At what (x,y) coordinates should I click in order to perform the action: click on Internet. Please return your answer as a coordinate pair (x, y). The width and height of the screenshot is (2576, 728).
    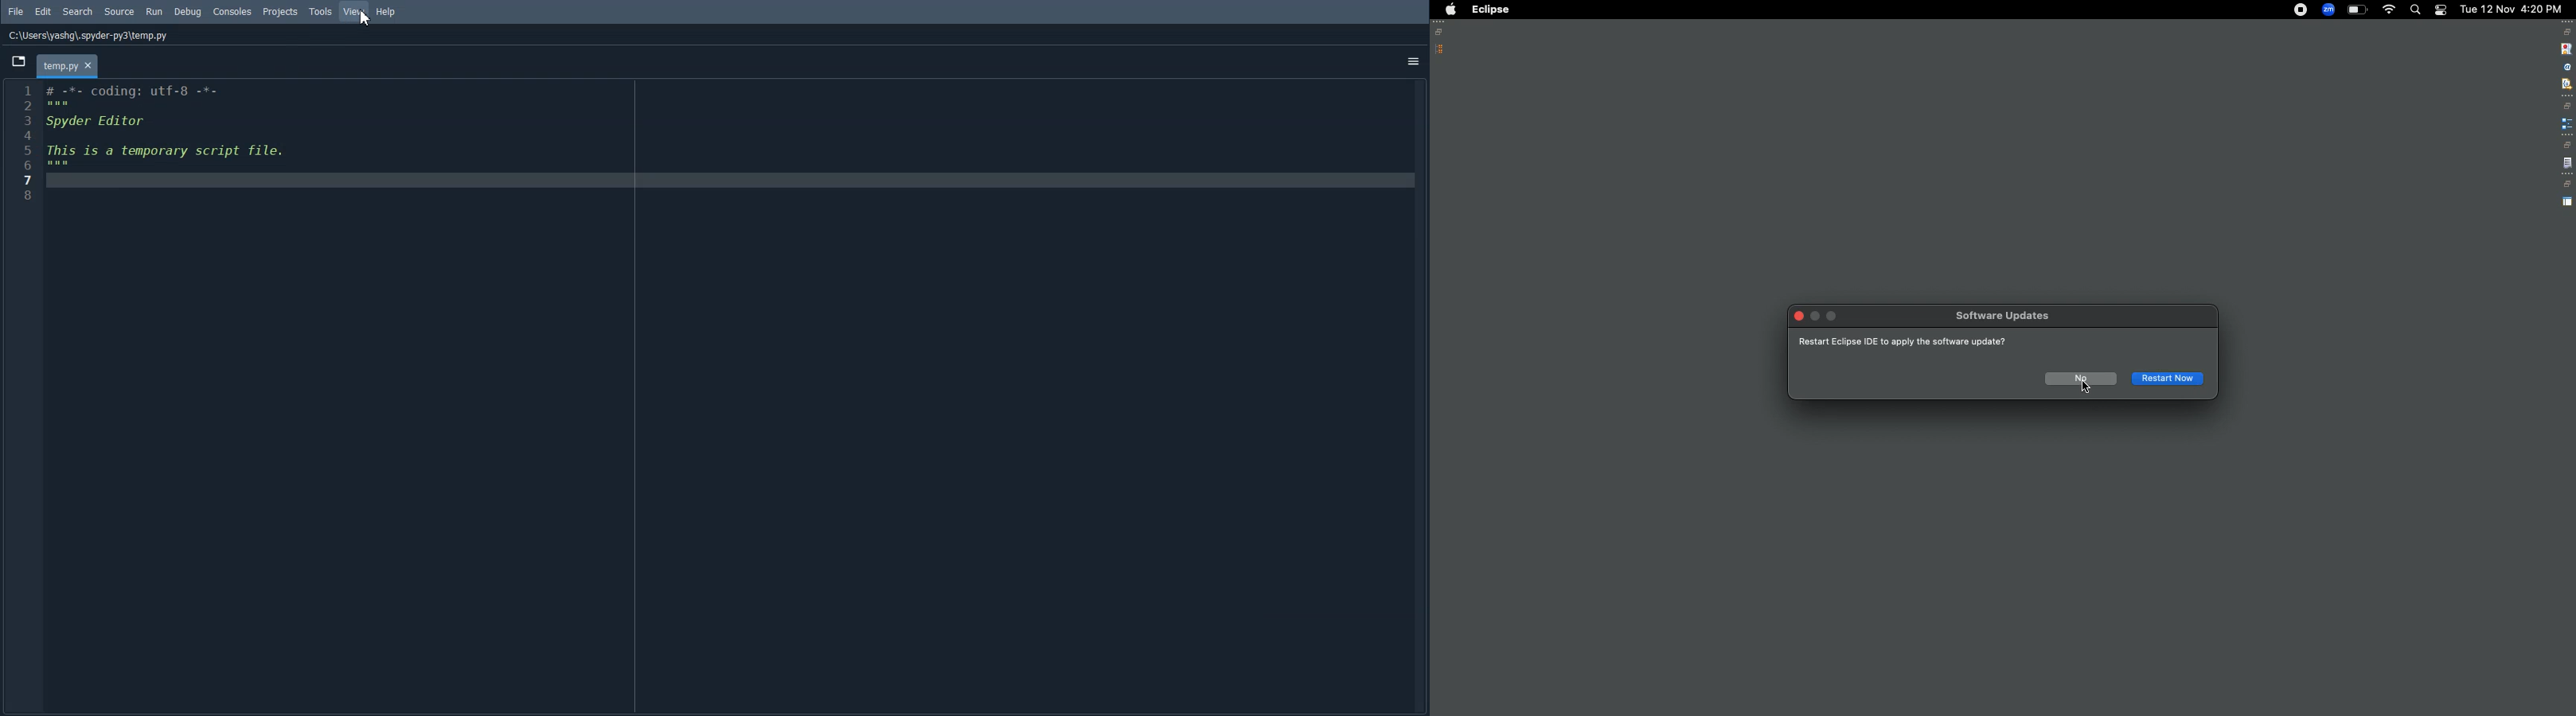
    Looking at the image, I should click on (2389, 11).